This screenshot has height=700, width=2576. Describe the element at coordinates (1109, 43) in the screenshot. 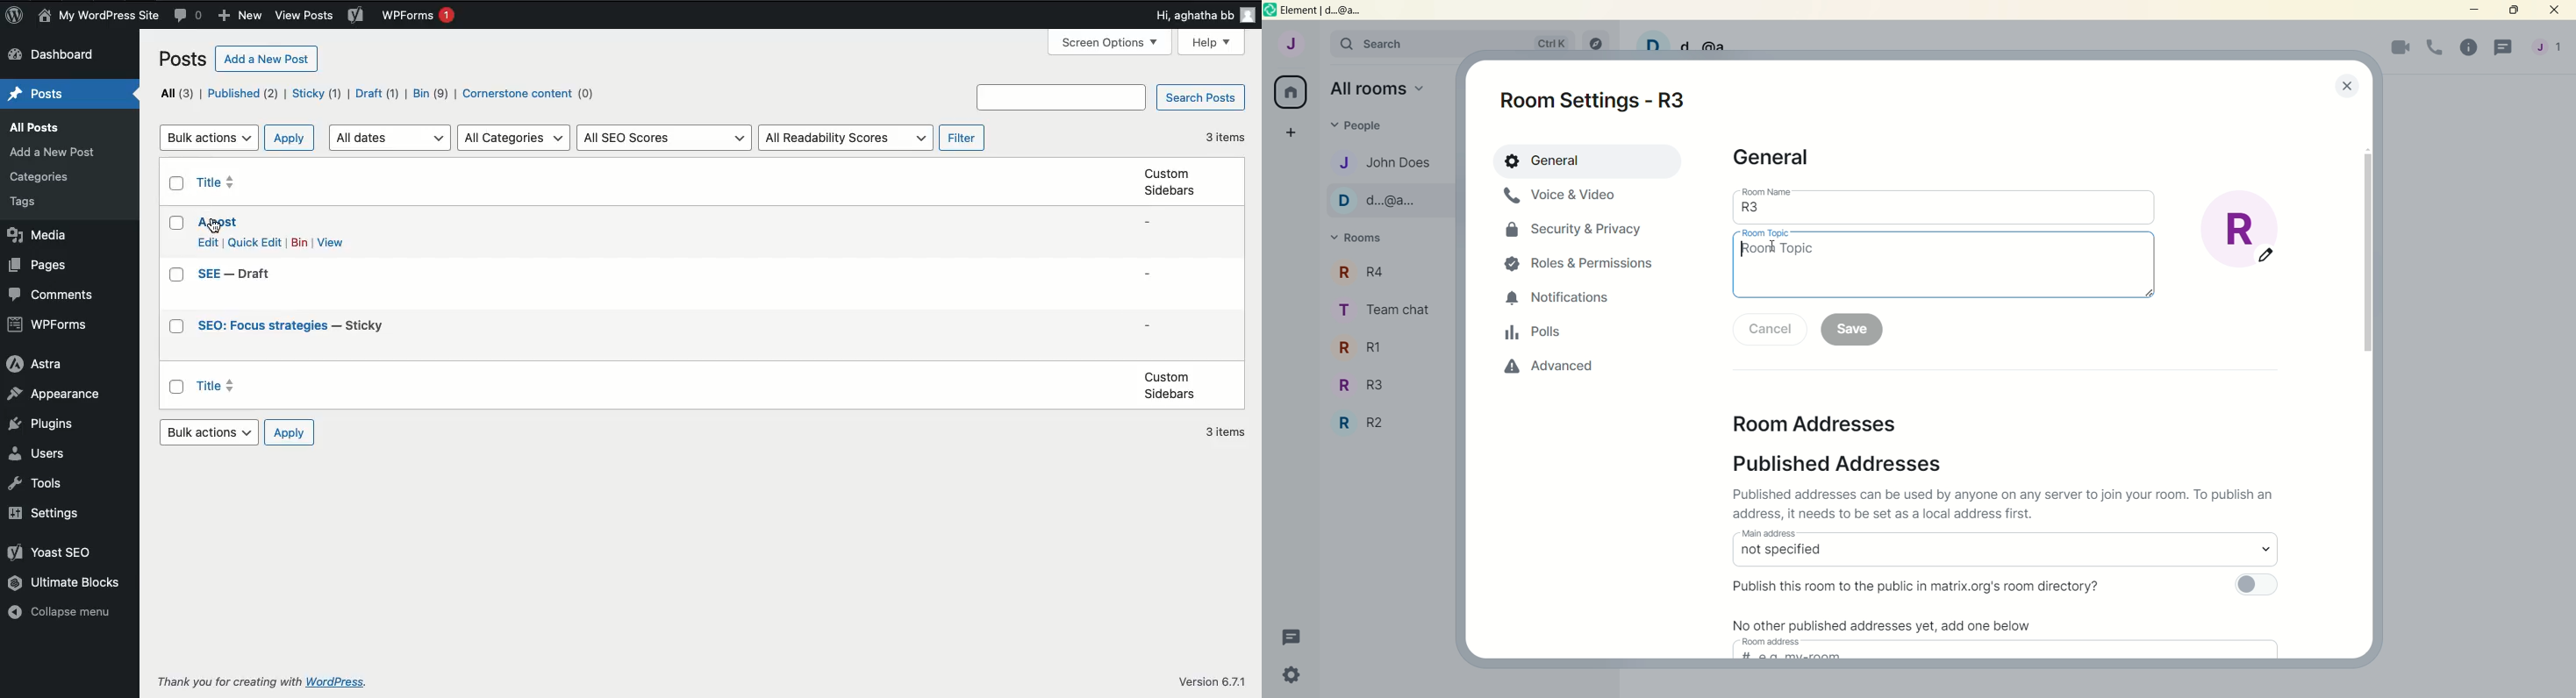

I see `Screen options` at that location.